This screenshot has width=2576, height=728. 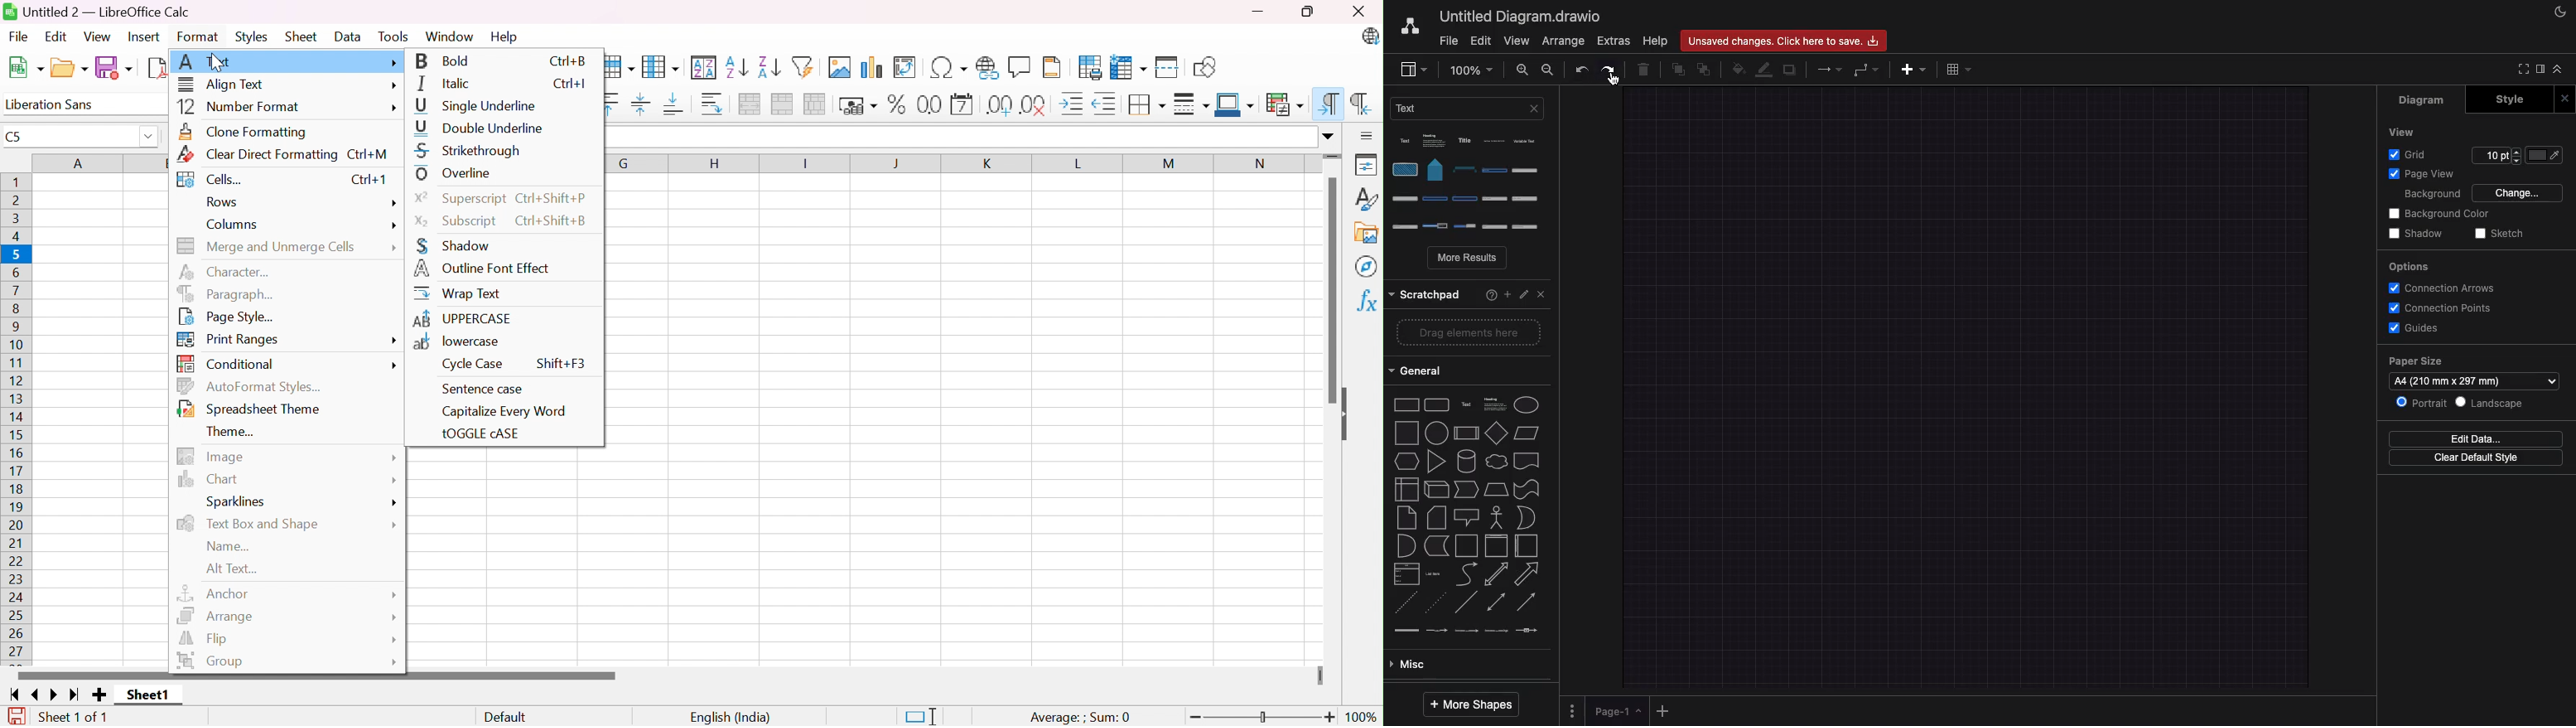 I want to click on Merge and Center or Unmerge cells depending on the current toggle state, so click(x=752, y=105).